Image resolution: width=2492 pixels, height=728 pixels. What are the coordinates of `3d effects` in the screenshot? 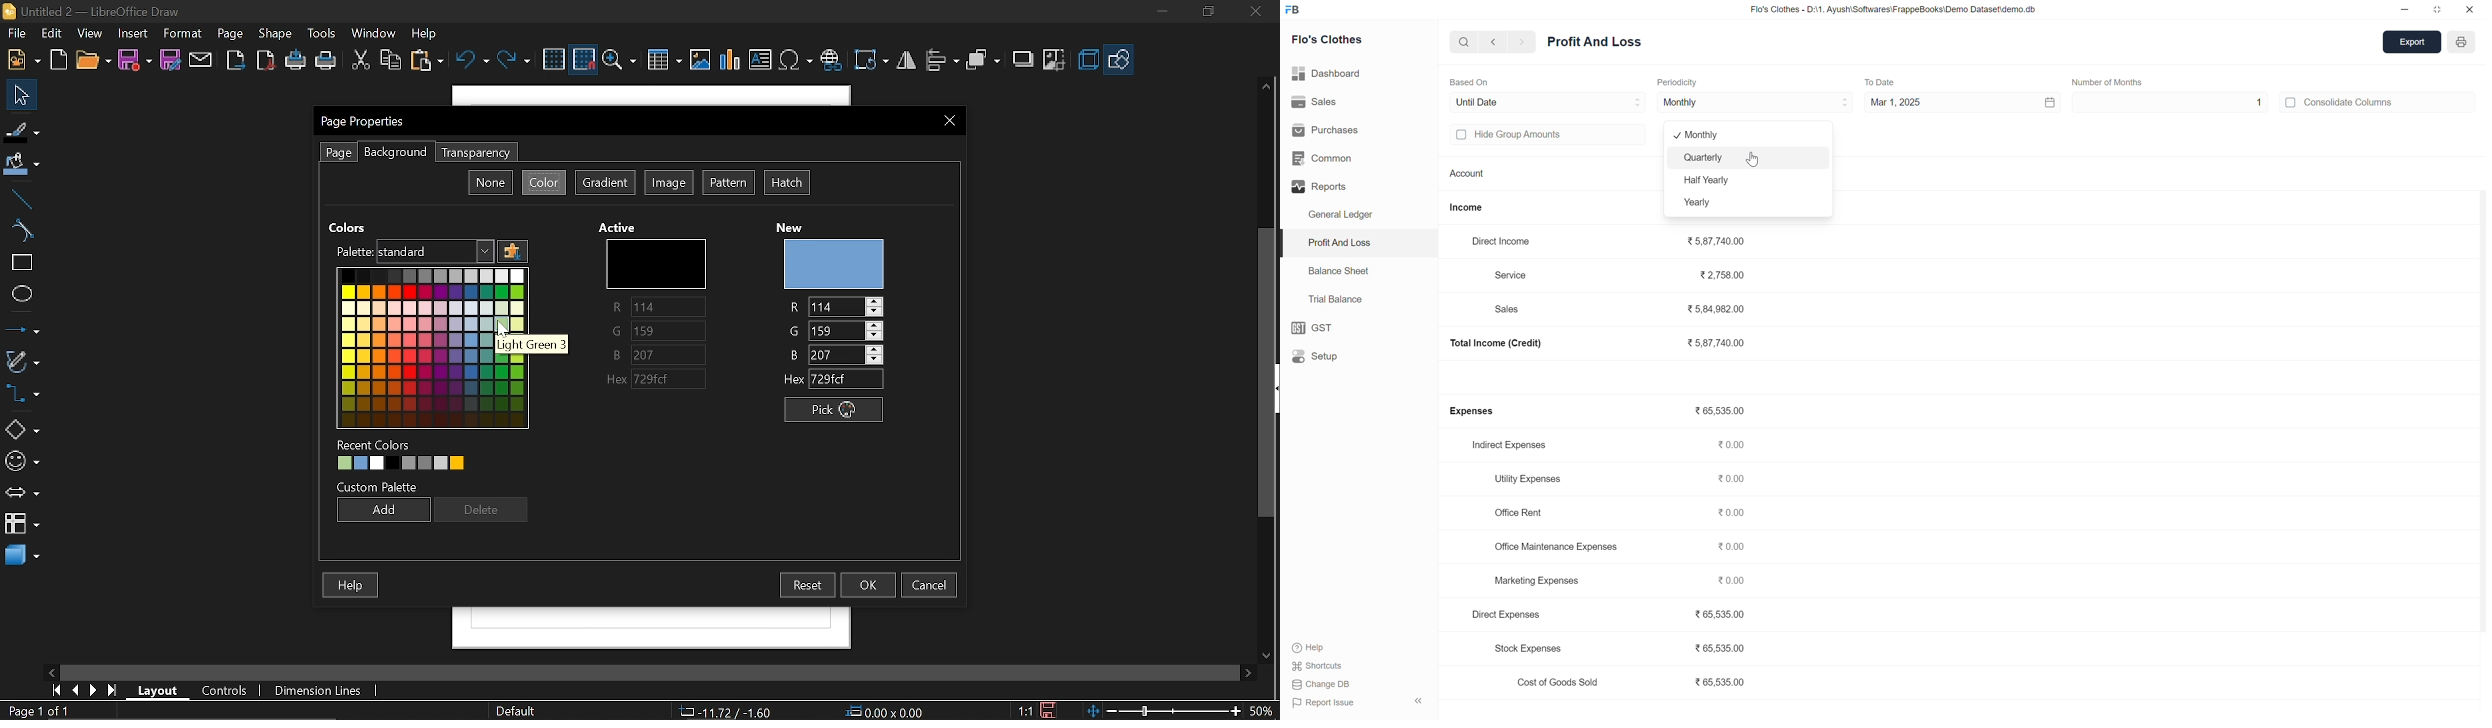 It's located at (1088, 60).